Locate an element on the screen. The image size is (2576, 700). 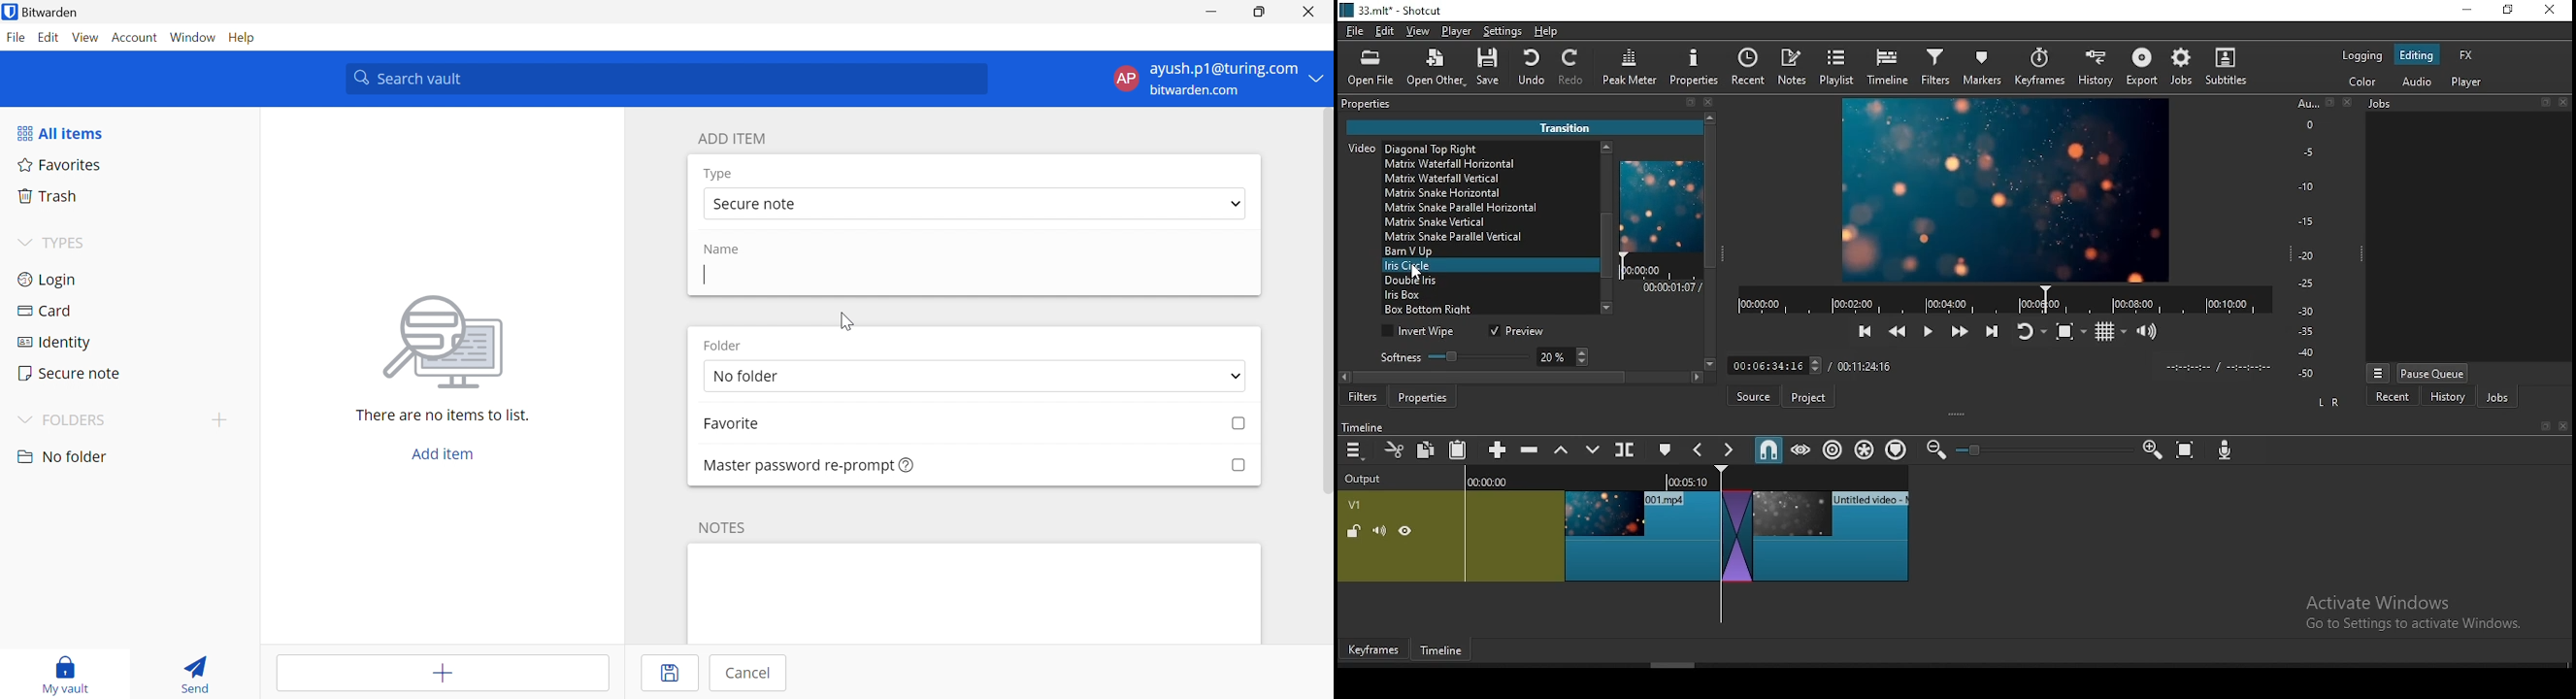
Close is located at coordinates (1308, 10).